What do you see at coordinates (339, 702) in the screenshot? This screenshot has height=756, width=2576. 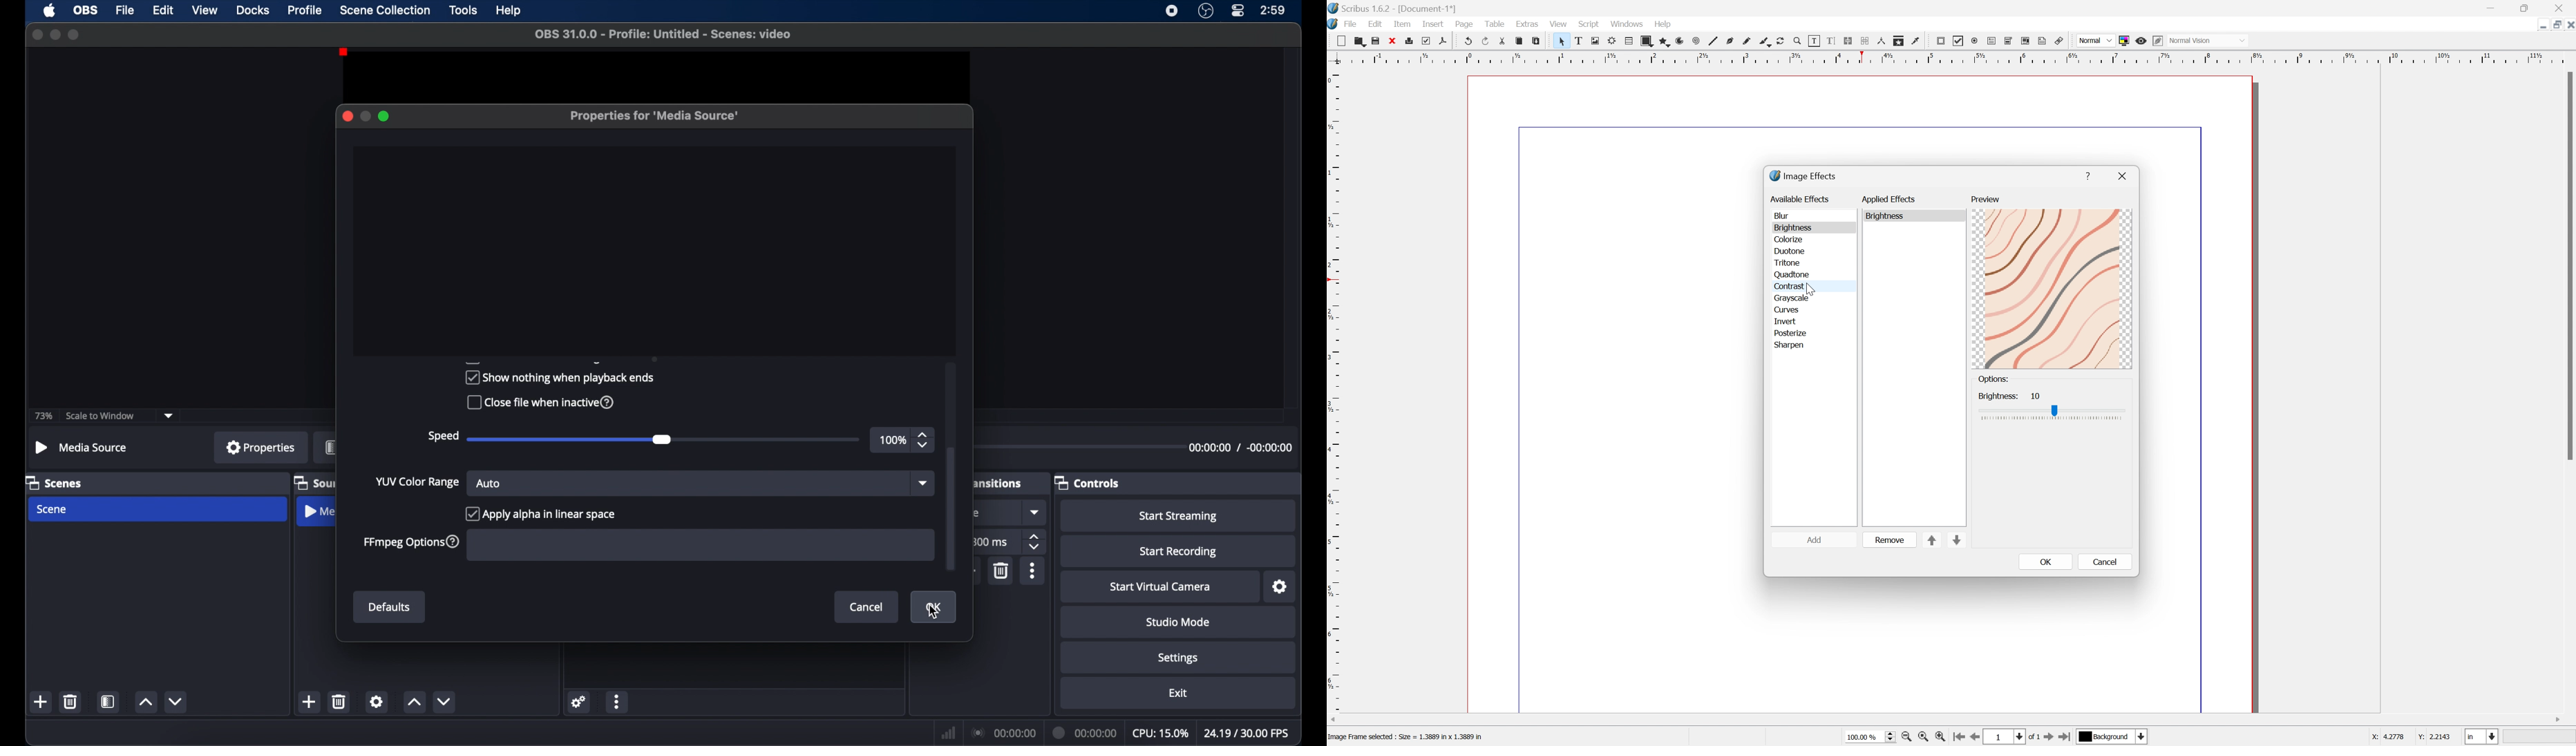 I see `delete` at bounding box center [339, 702].